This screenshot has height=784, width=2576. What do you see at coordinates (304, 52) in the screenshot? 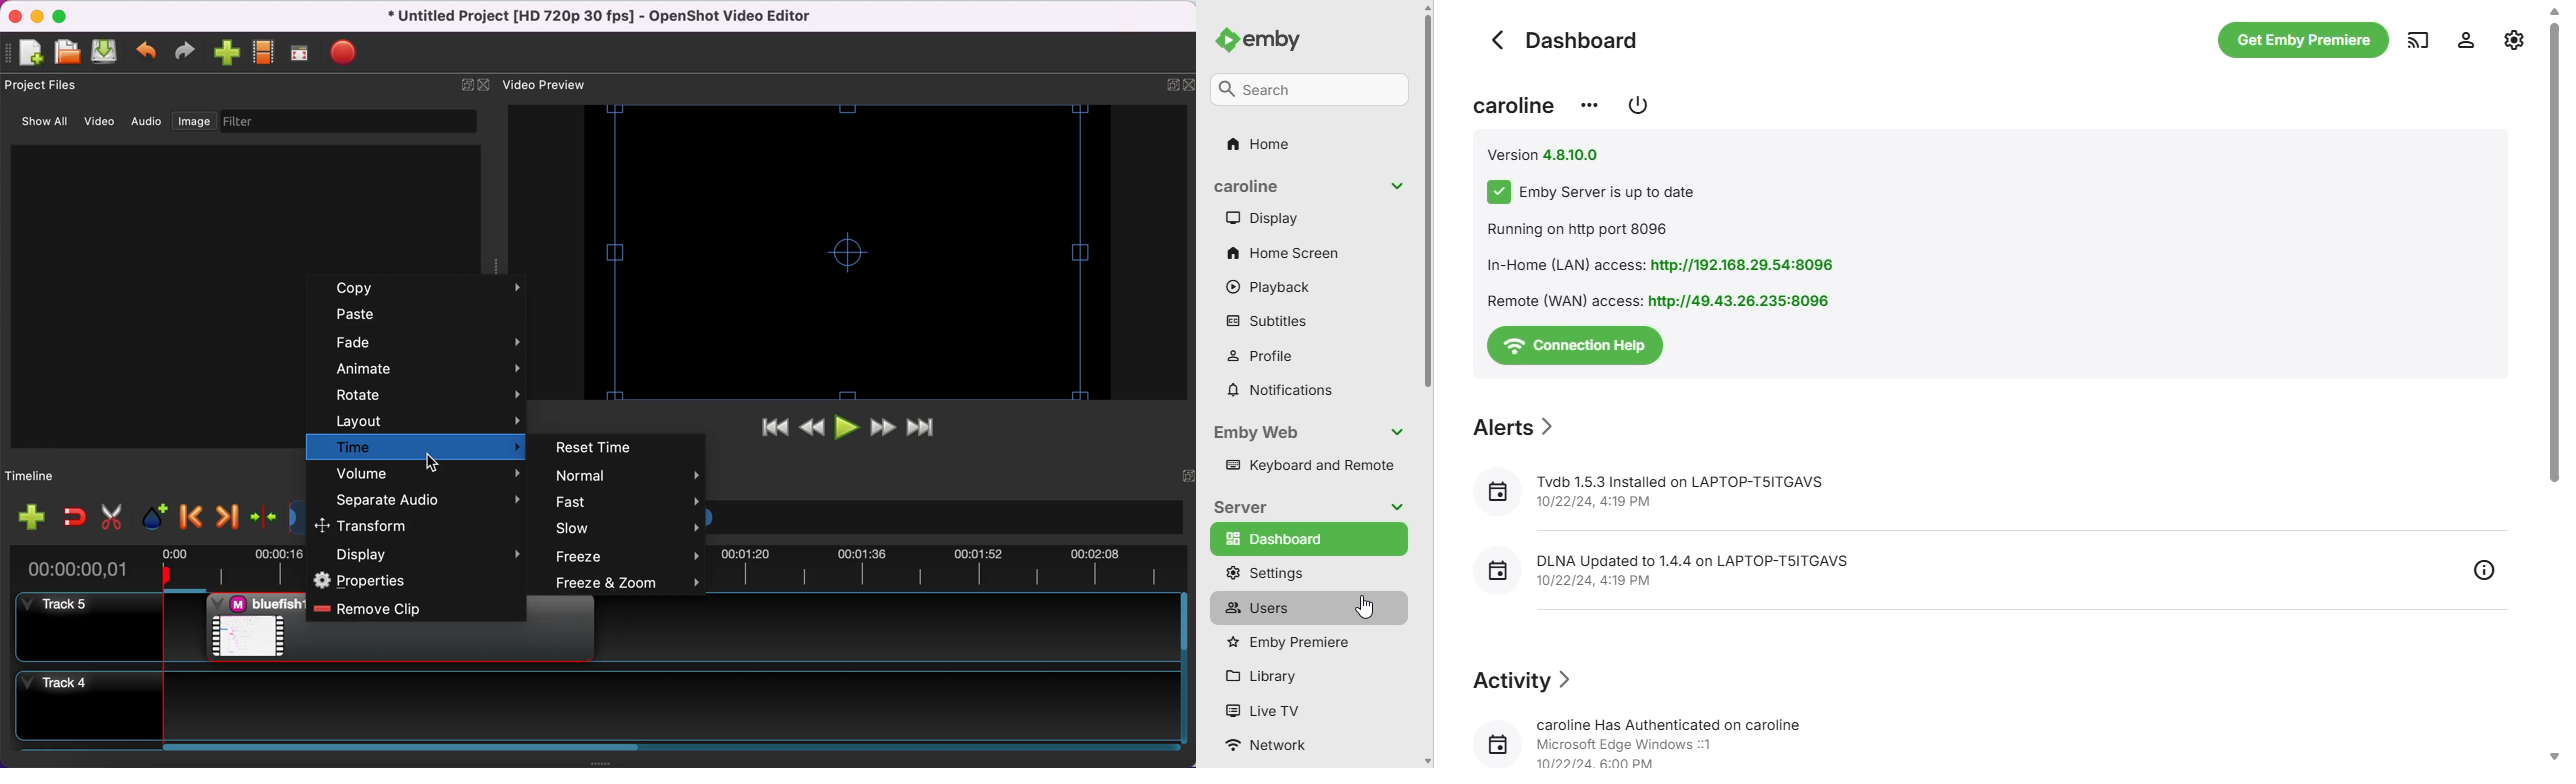
I see `full screen` at bounding box center [304, 52].